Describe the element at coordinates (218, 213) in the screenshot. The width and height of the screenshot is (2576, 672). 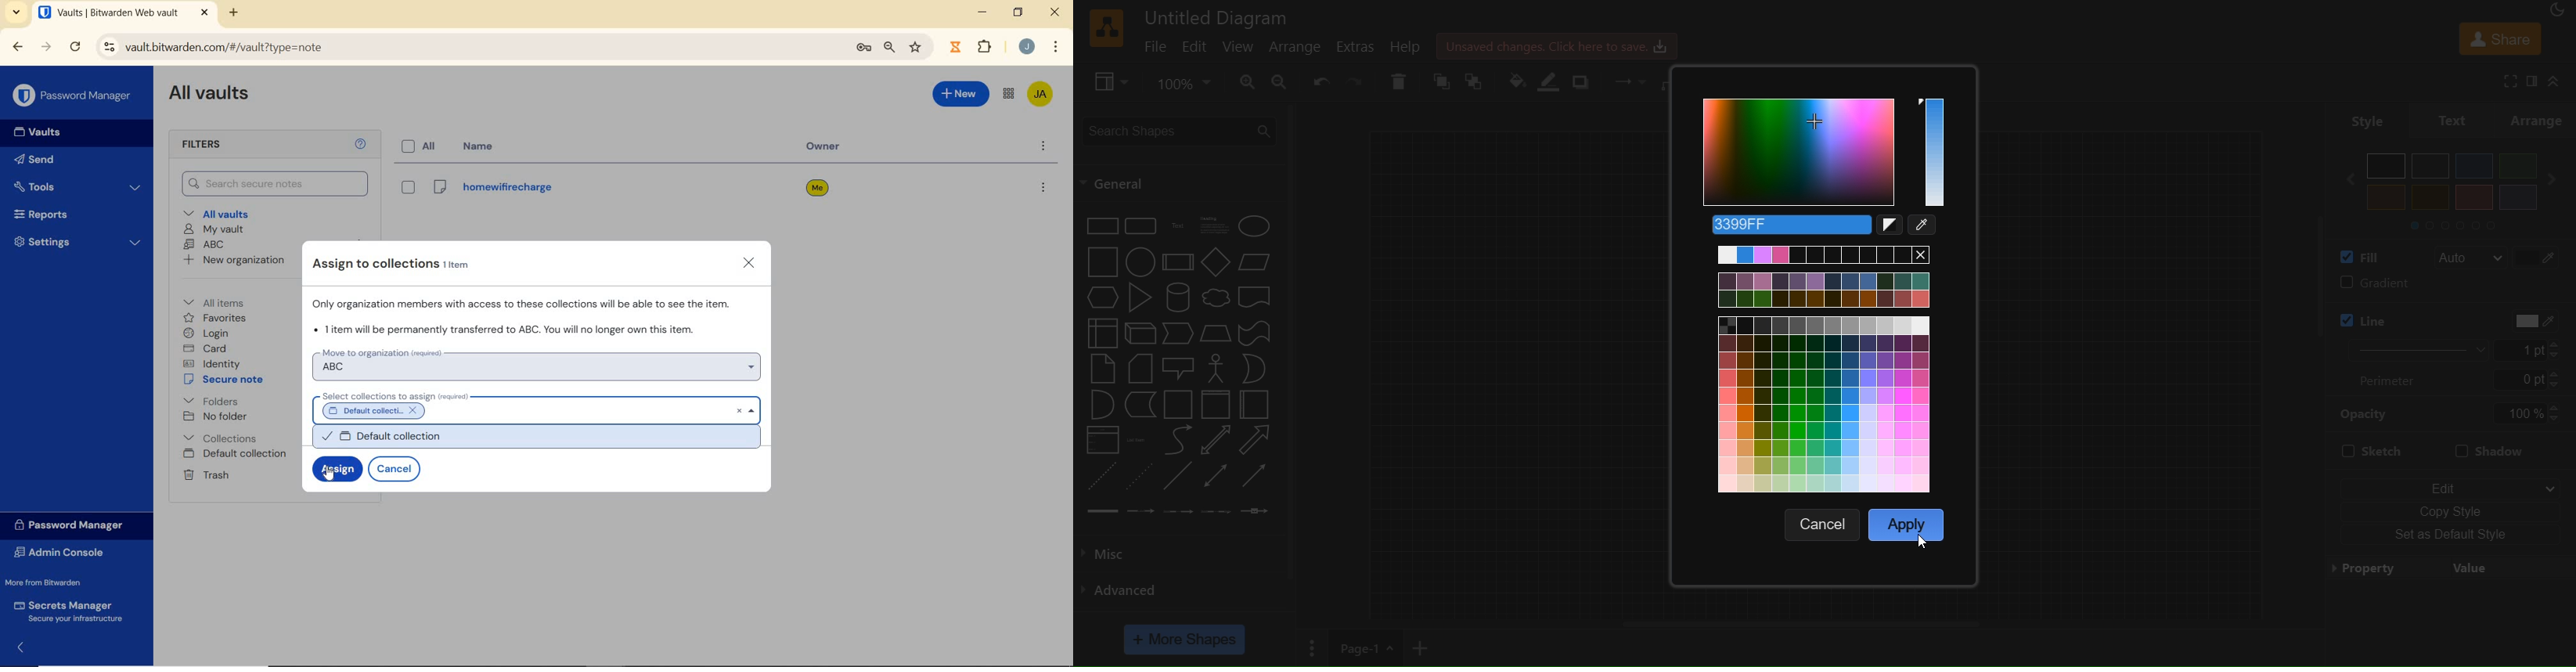
I see `All vaults` at that location.